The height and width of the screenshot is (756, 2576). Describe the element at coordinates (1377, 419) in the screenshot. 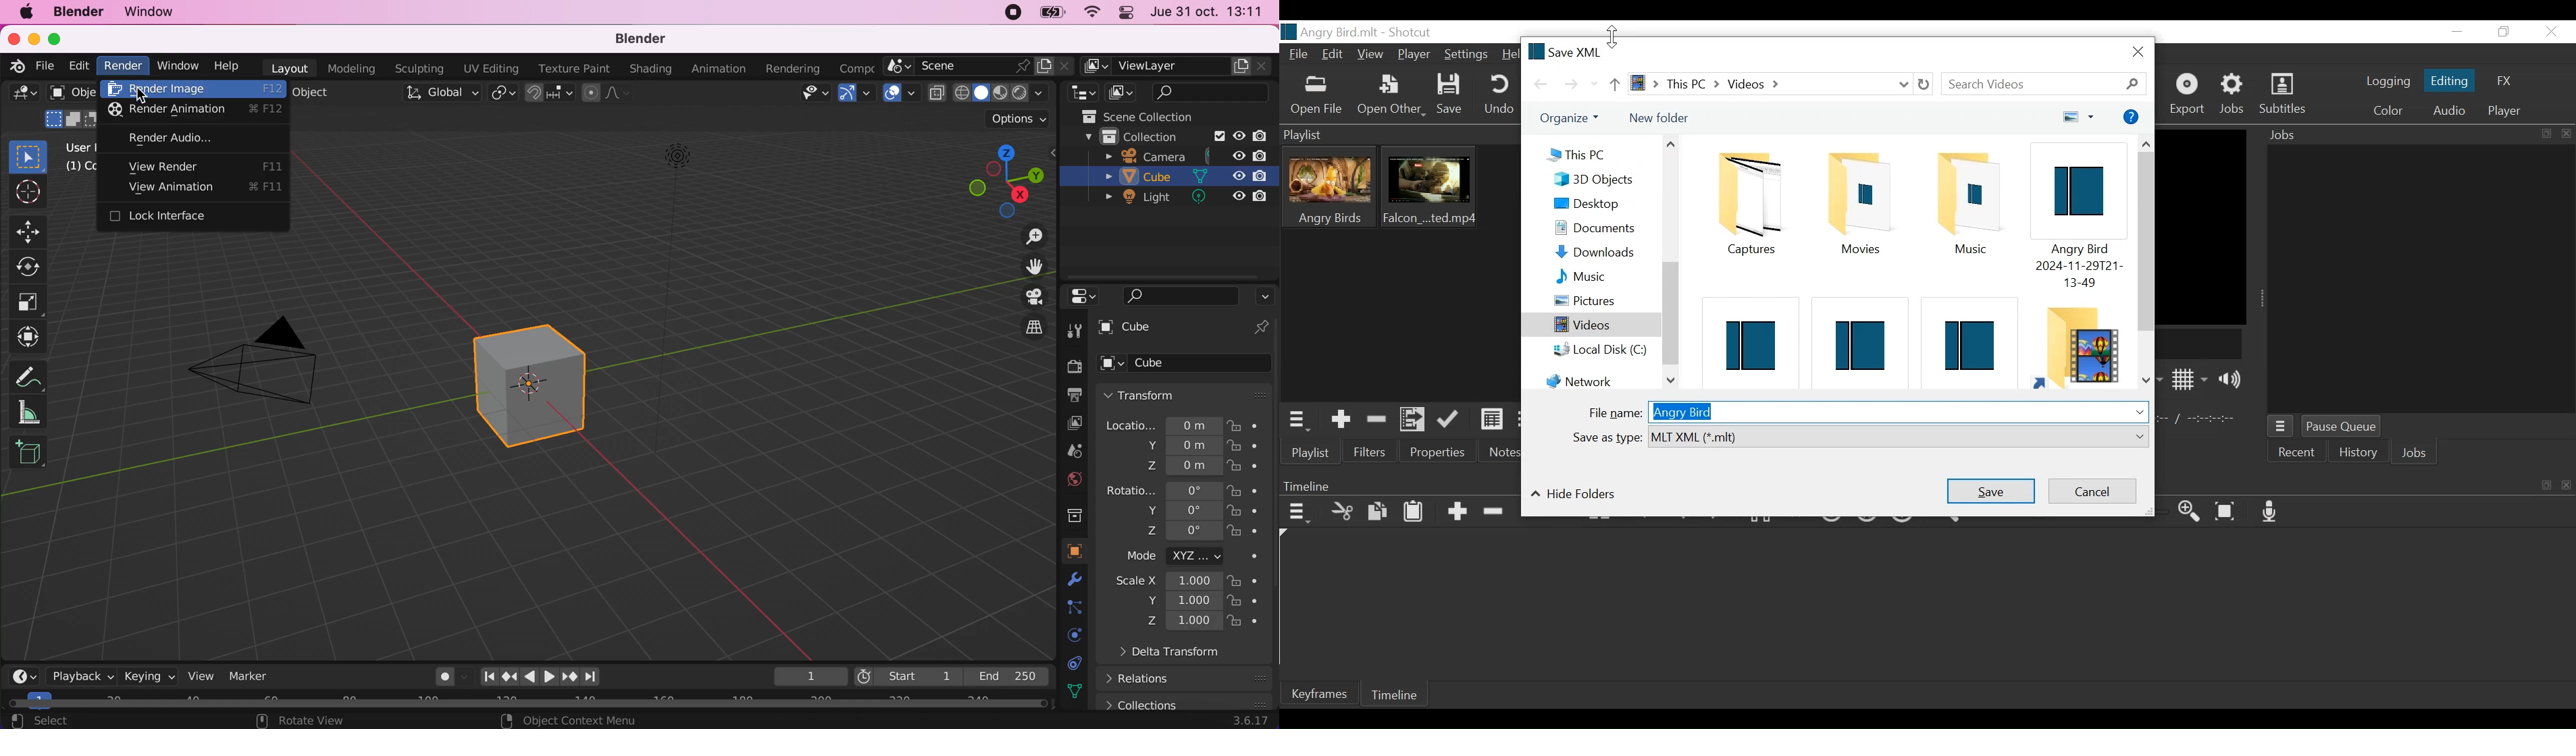

I see `Remove cut` at that location.